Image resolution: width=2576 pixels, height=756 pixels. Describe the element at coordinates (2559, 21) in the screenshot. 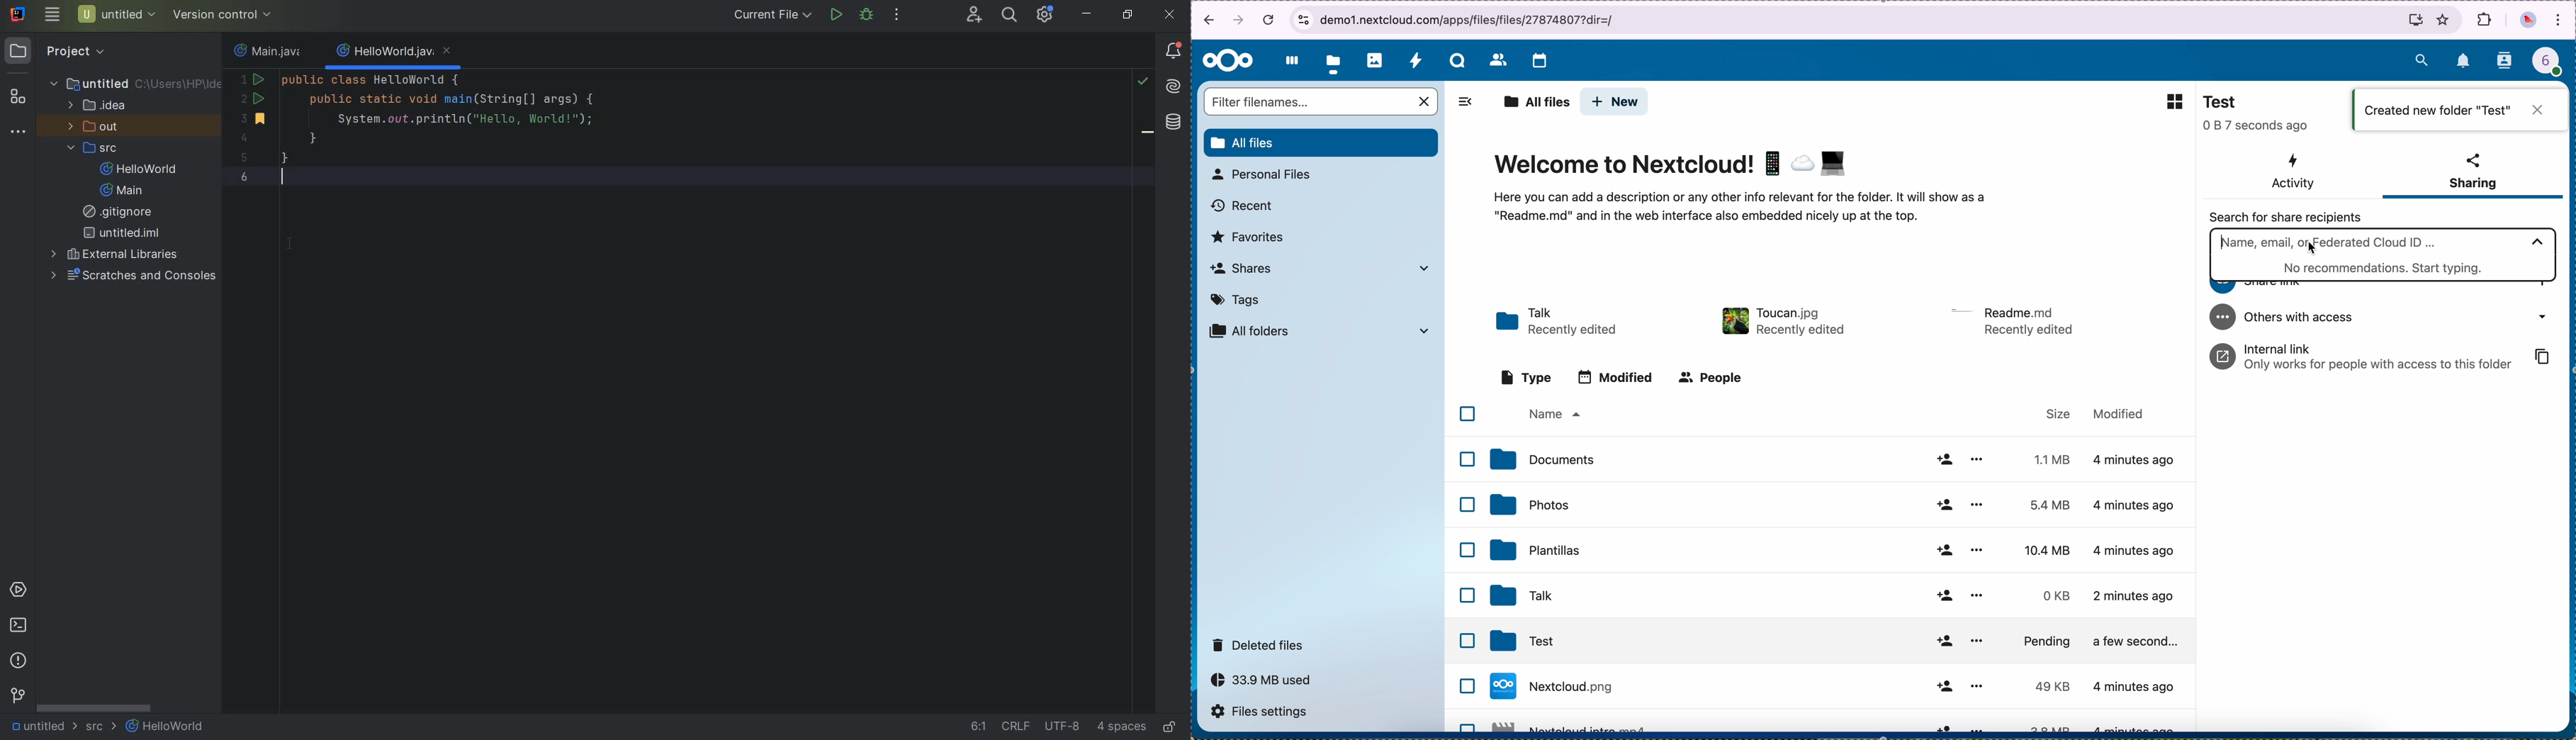

I see `customize and control Google Chrome` at that location.